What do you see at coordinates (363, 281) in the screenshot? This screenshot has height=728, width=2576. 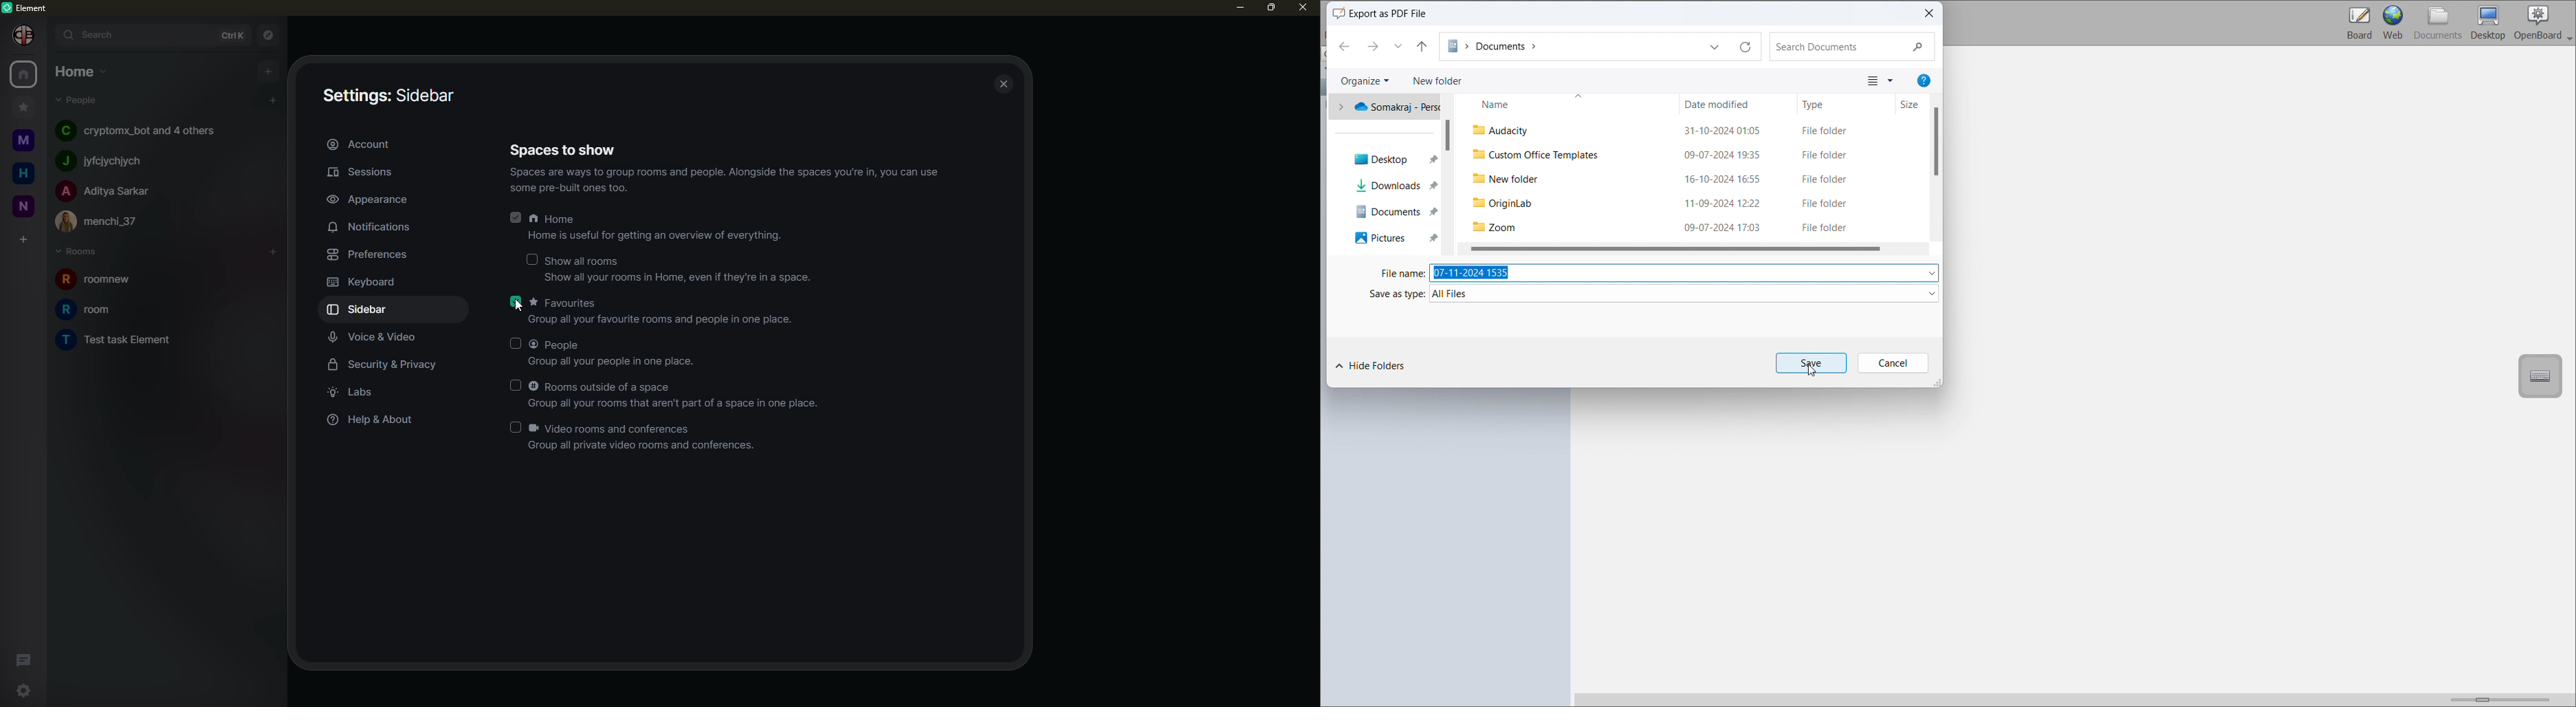 I see `keyboard` at bounding box center [363, 281].